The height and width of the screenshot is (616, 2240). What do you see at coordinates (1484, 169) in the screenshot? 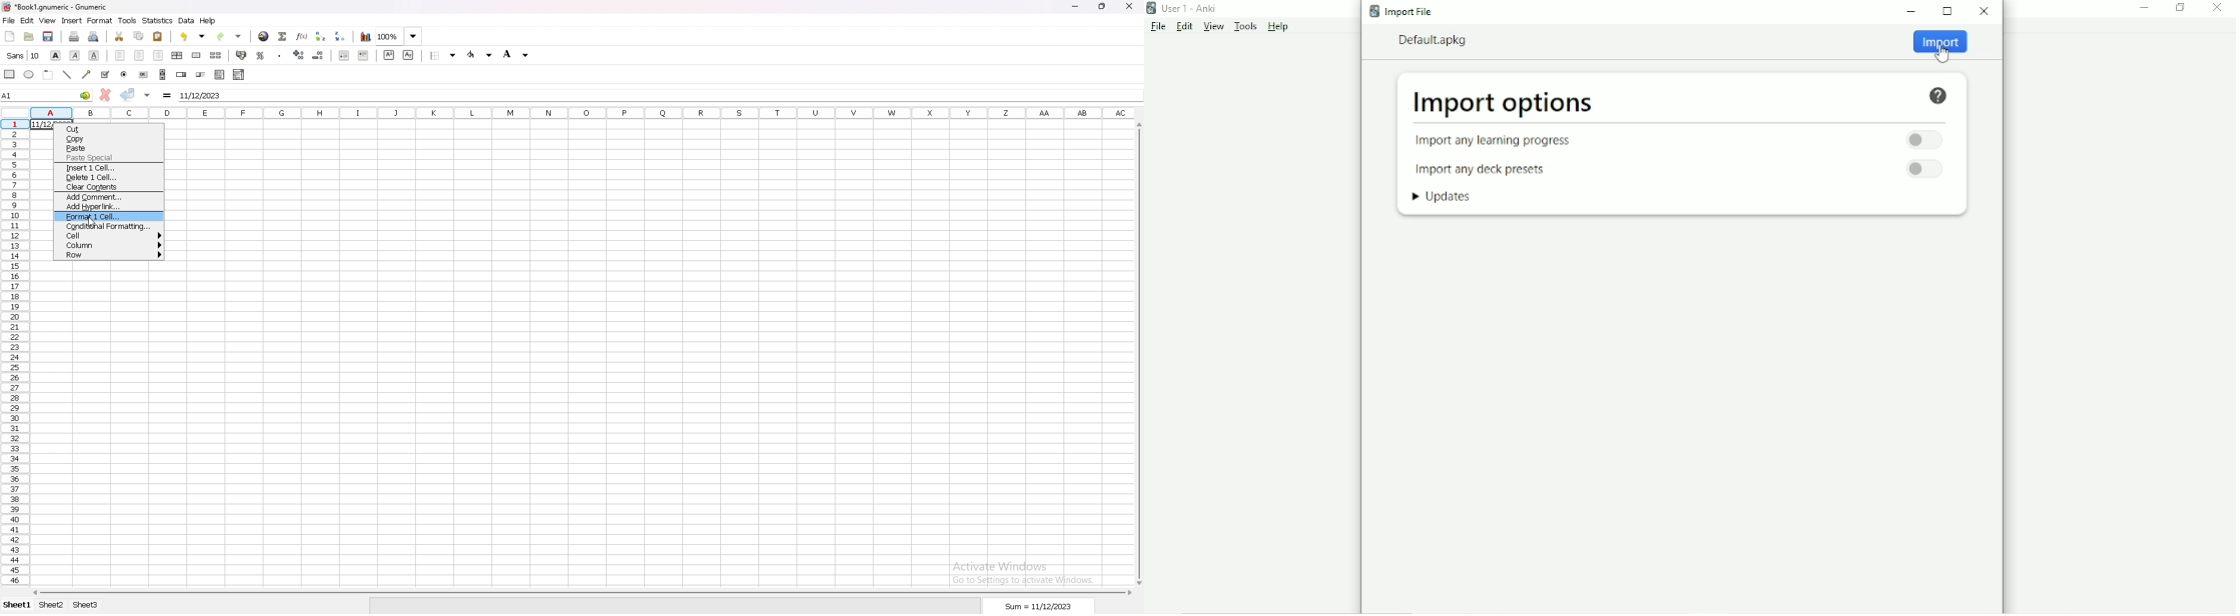
I see `Import any deck presets` at bounding box center [1484, 169].